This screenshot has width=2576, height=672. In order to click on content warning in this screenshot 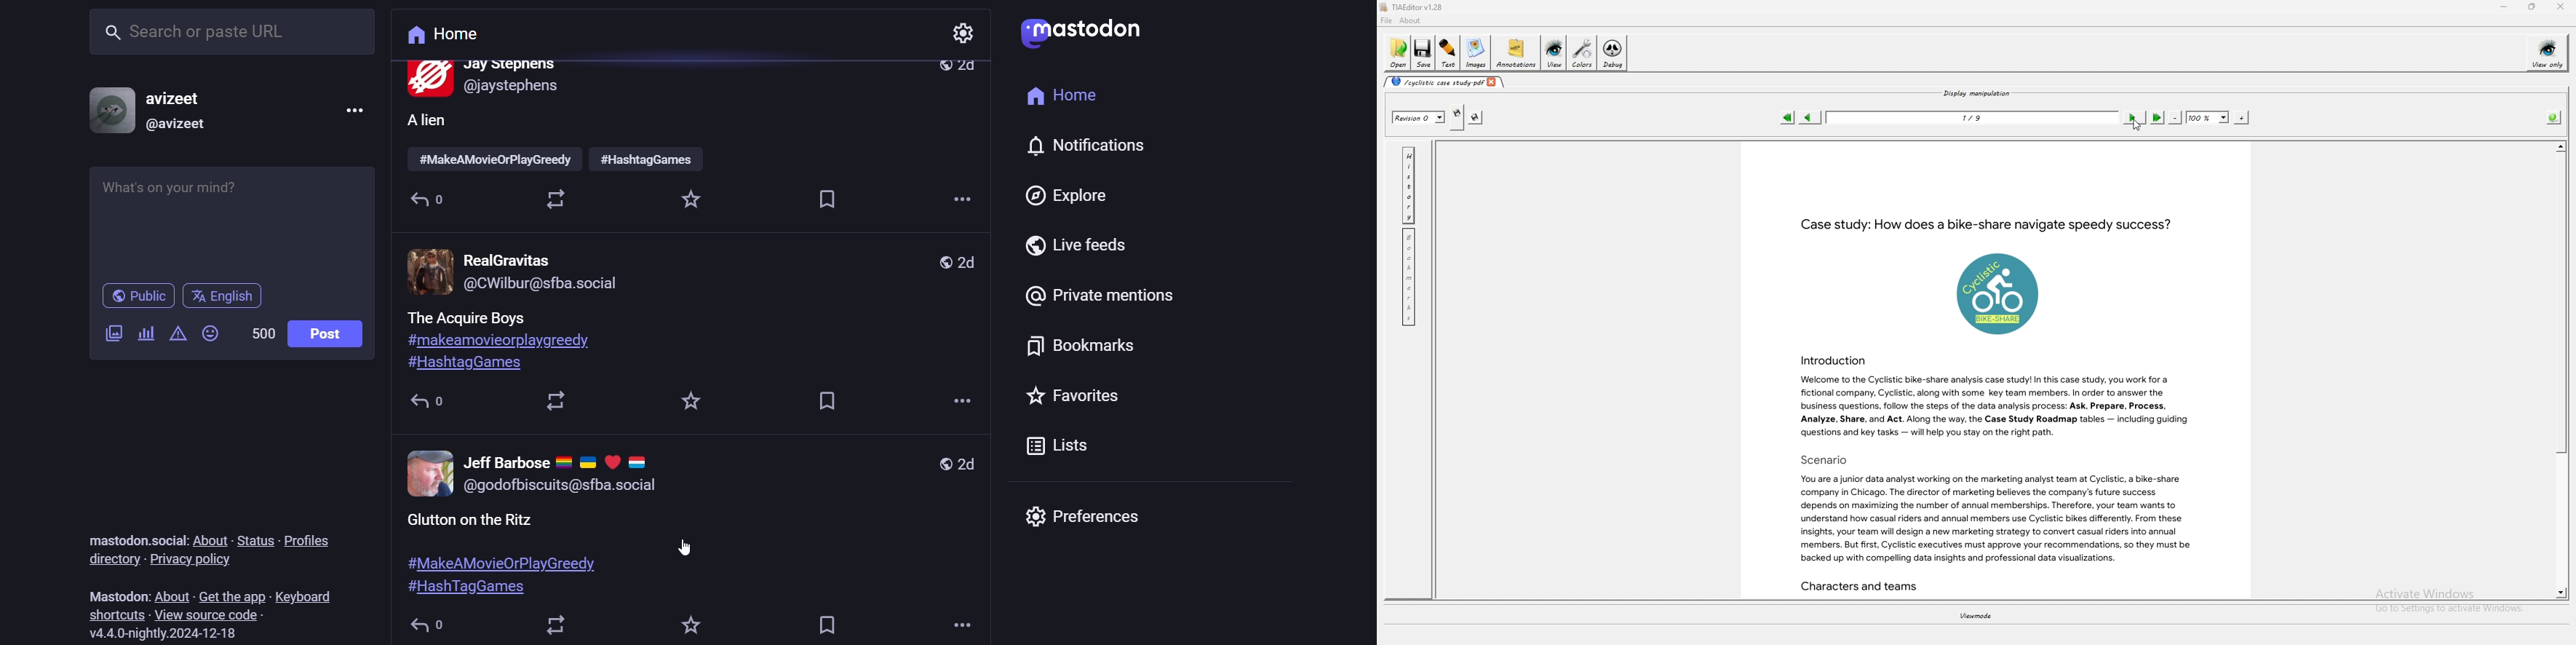, I will do `click(180, 336)`.